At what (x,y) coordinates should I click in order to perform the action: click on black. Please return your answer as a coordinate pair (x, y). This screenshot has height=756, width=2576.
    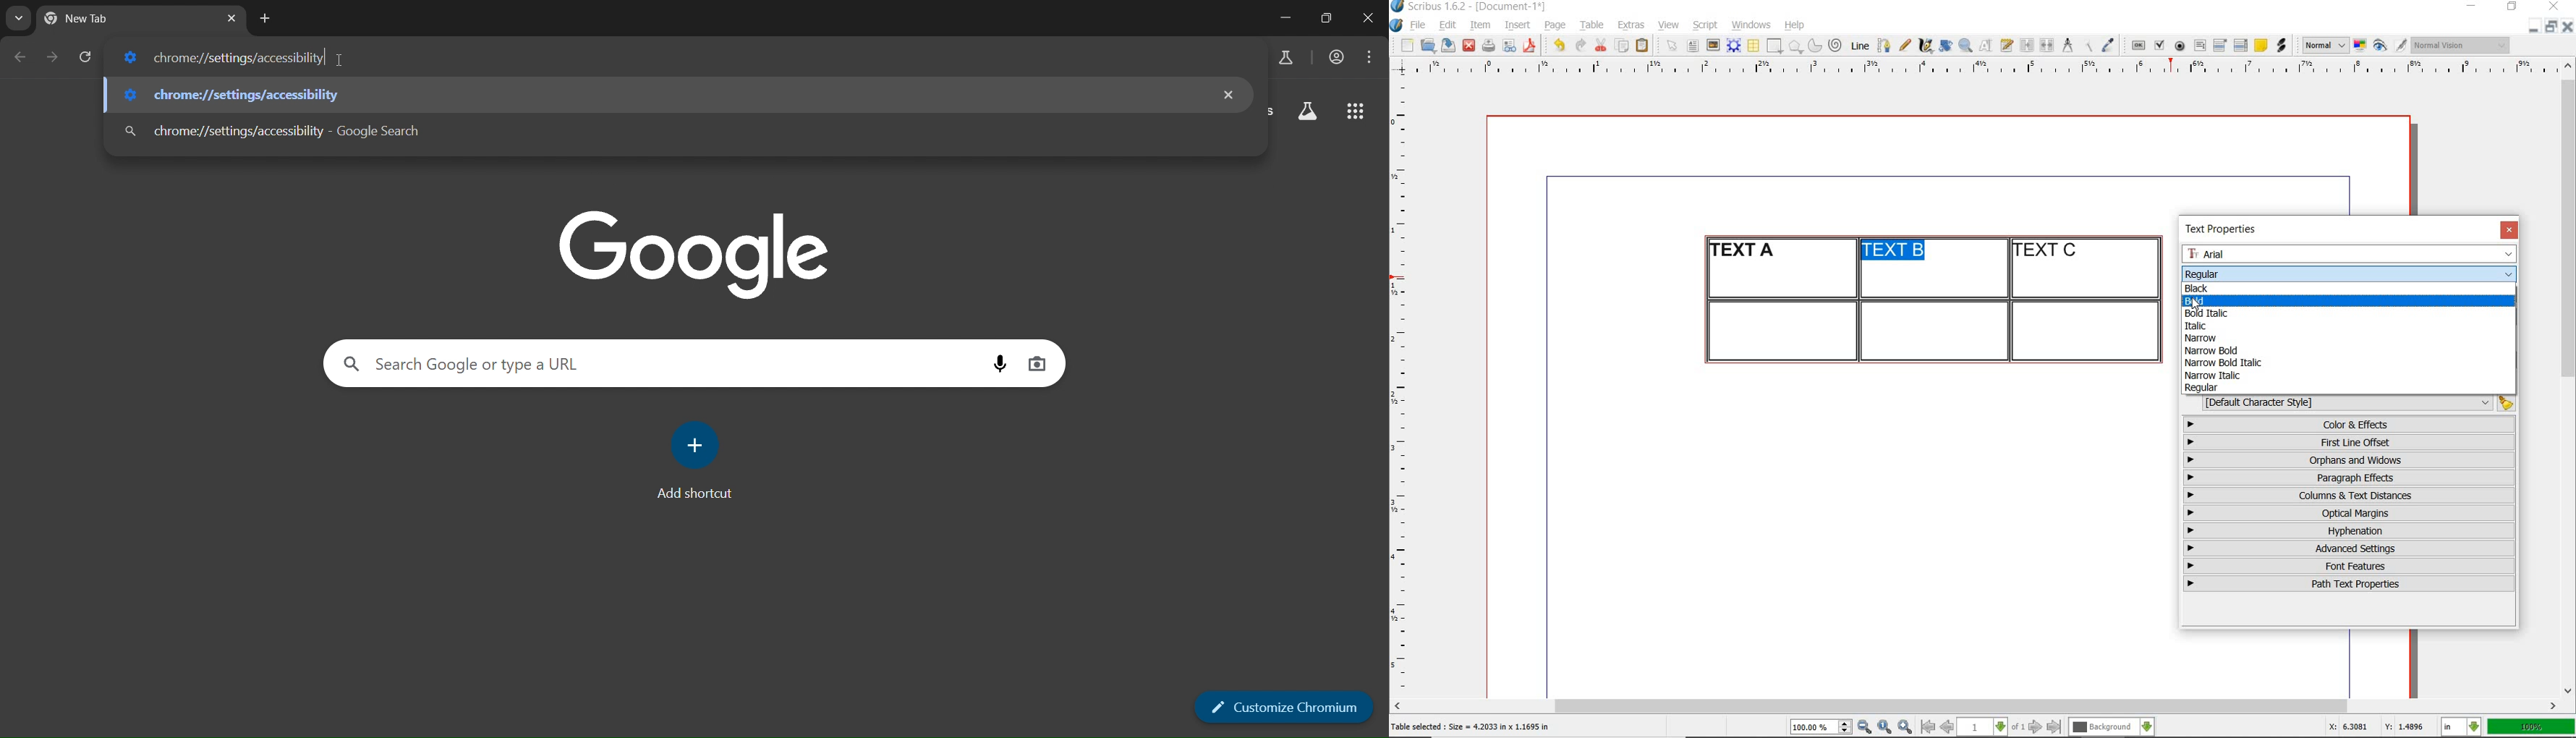
    Looking at the image, I should click on (2198, 287).